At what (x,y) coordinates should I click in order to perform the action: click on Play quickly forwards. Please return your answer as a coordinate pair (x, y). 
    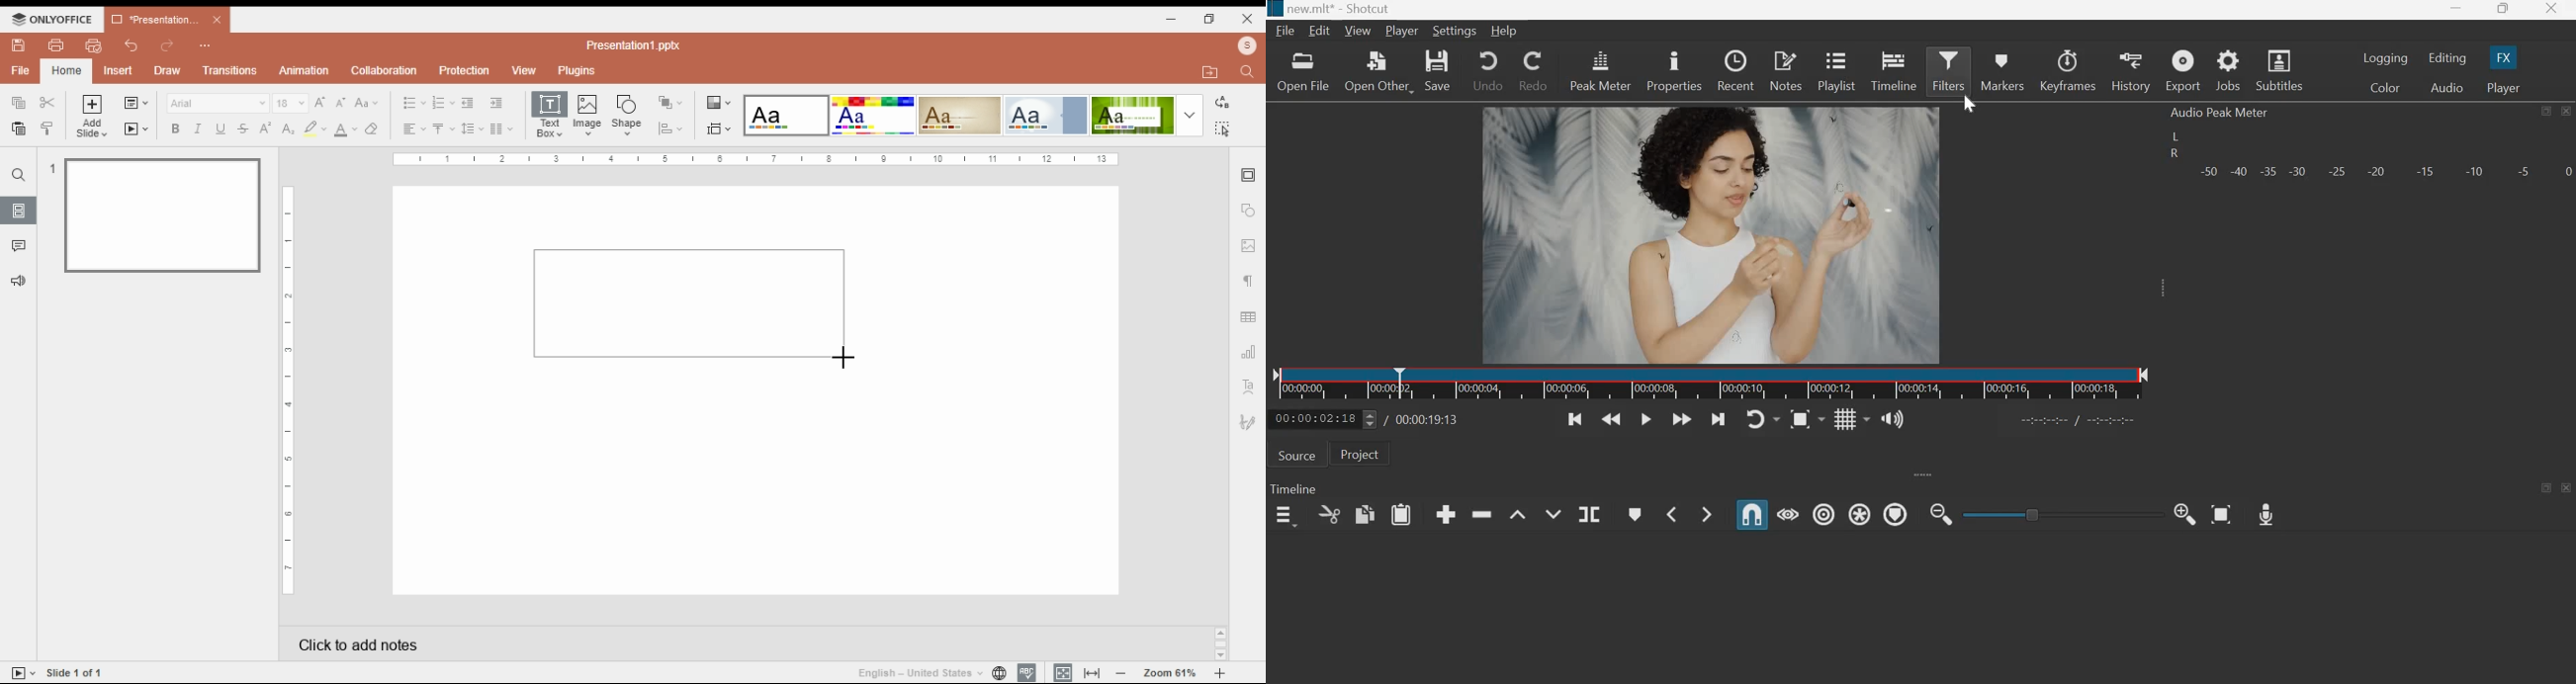
    Looking at the image, I should click on (1683, 419).